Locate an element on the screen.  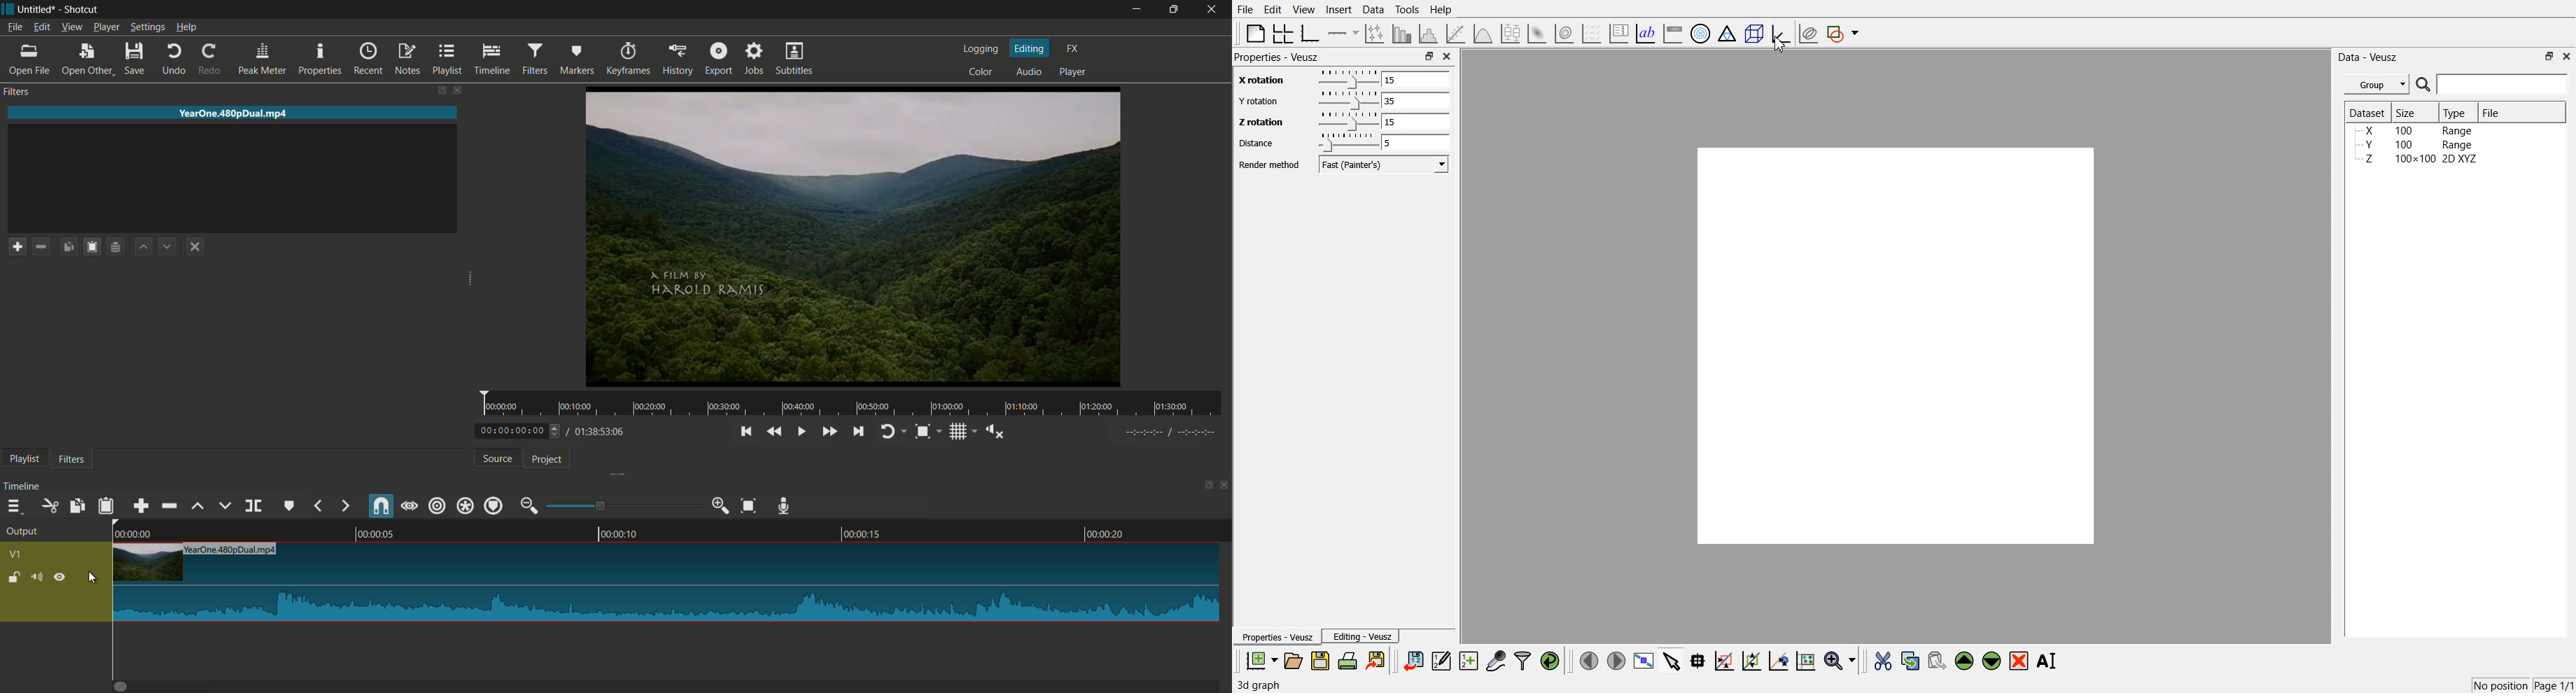
recent is located at coordinates (369, 60).